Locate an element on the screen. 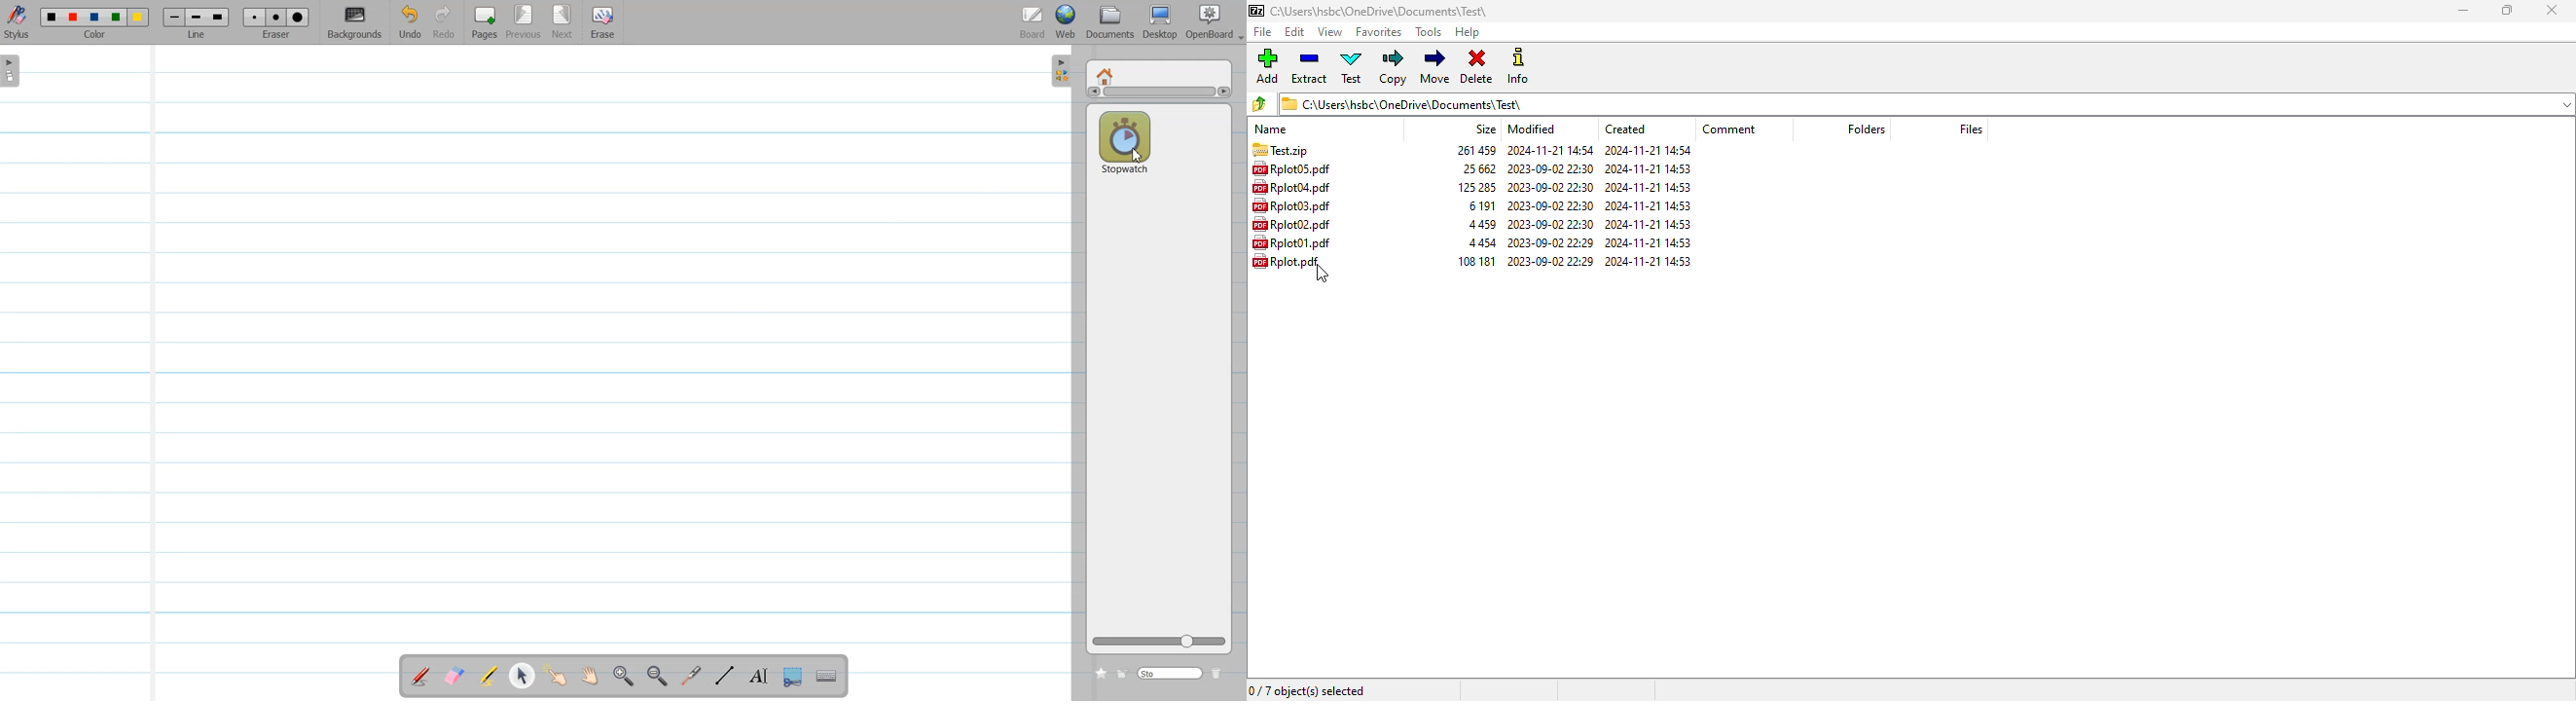  help is located at coordinates (1468, 33).